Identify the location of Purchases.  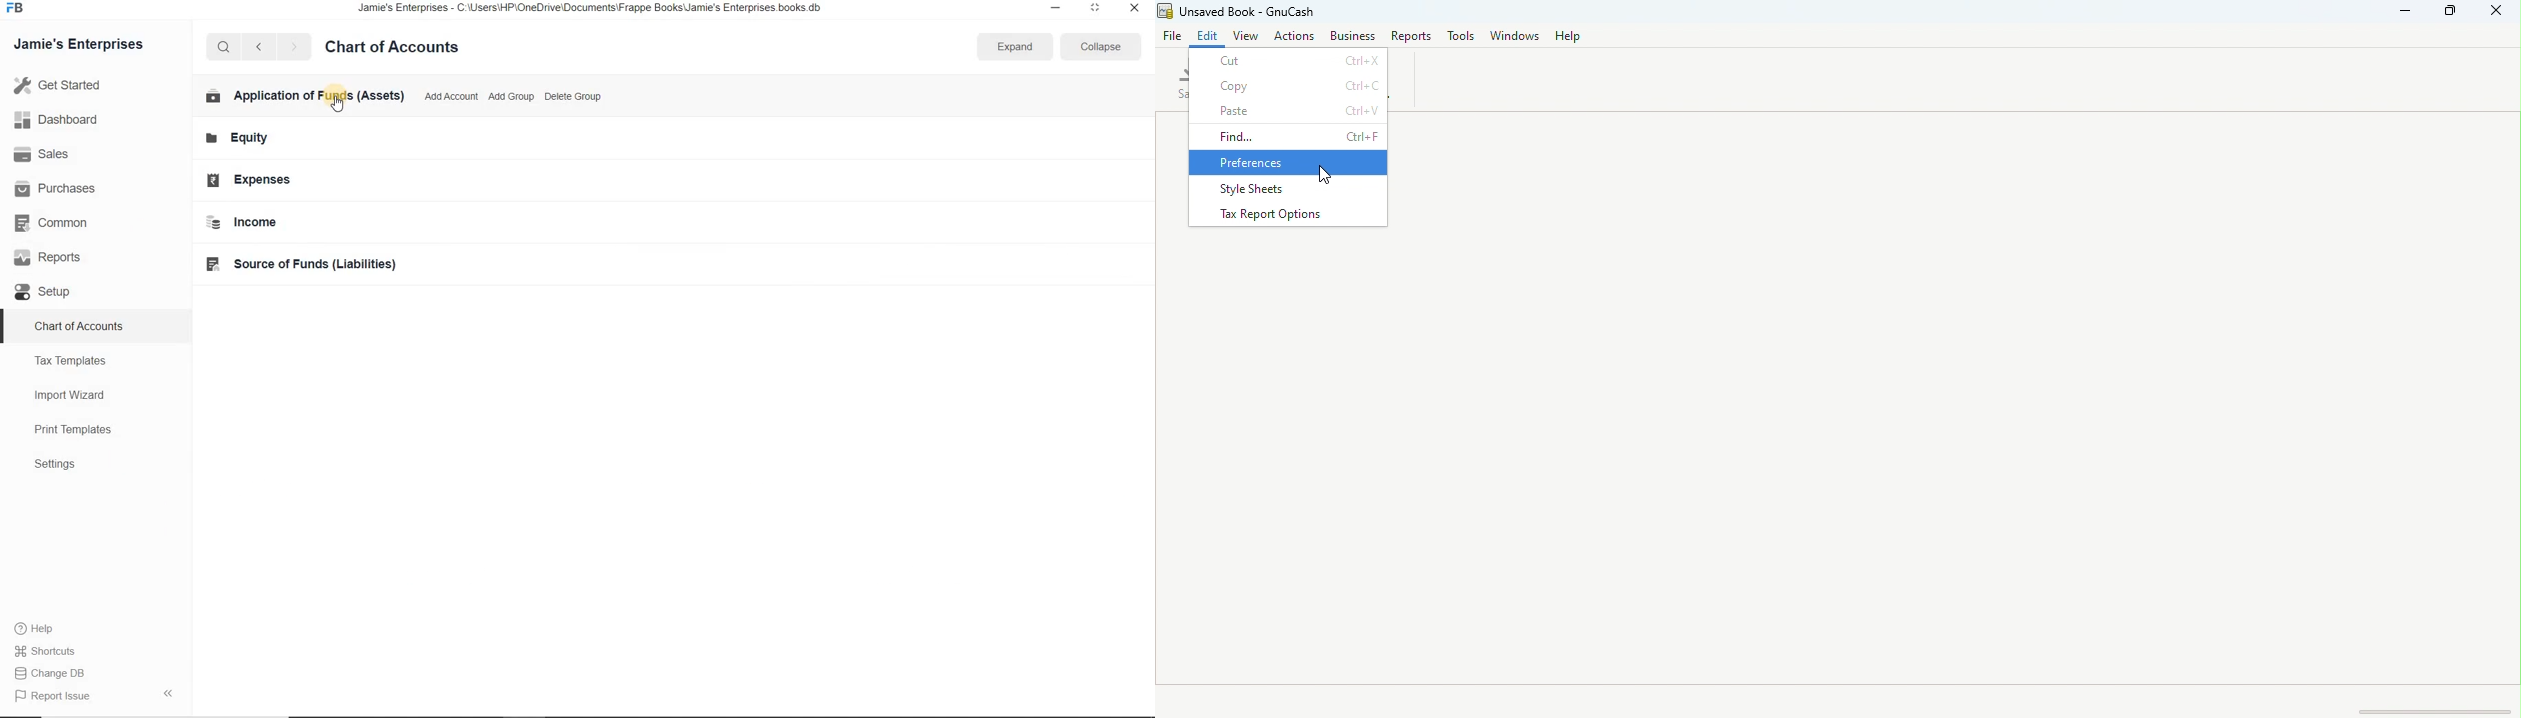
(62, 188).